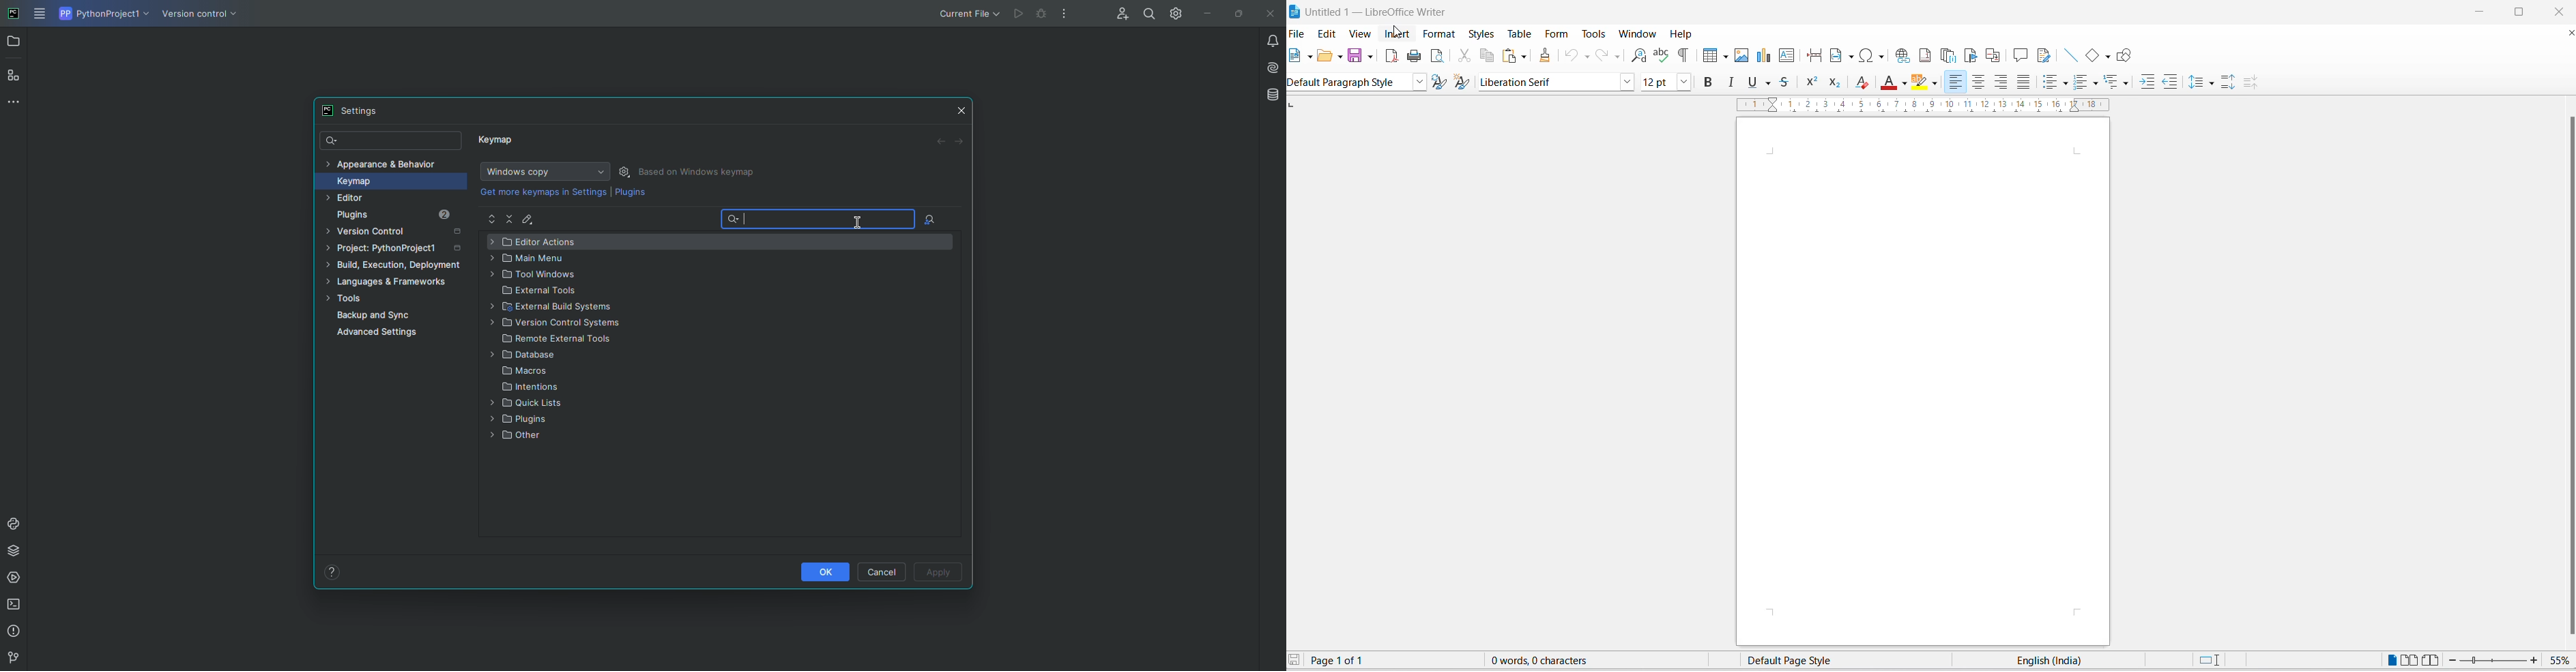 This screenshot has height=672, width=2576. What do you see at coordinates (2021, 55) in the screenshot?
I see `insert comments` at bounding box center [2021, 55].